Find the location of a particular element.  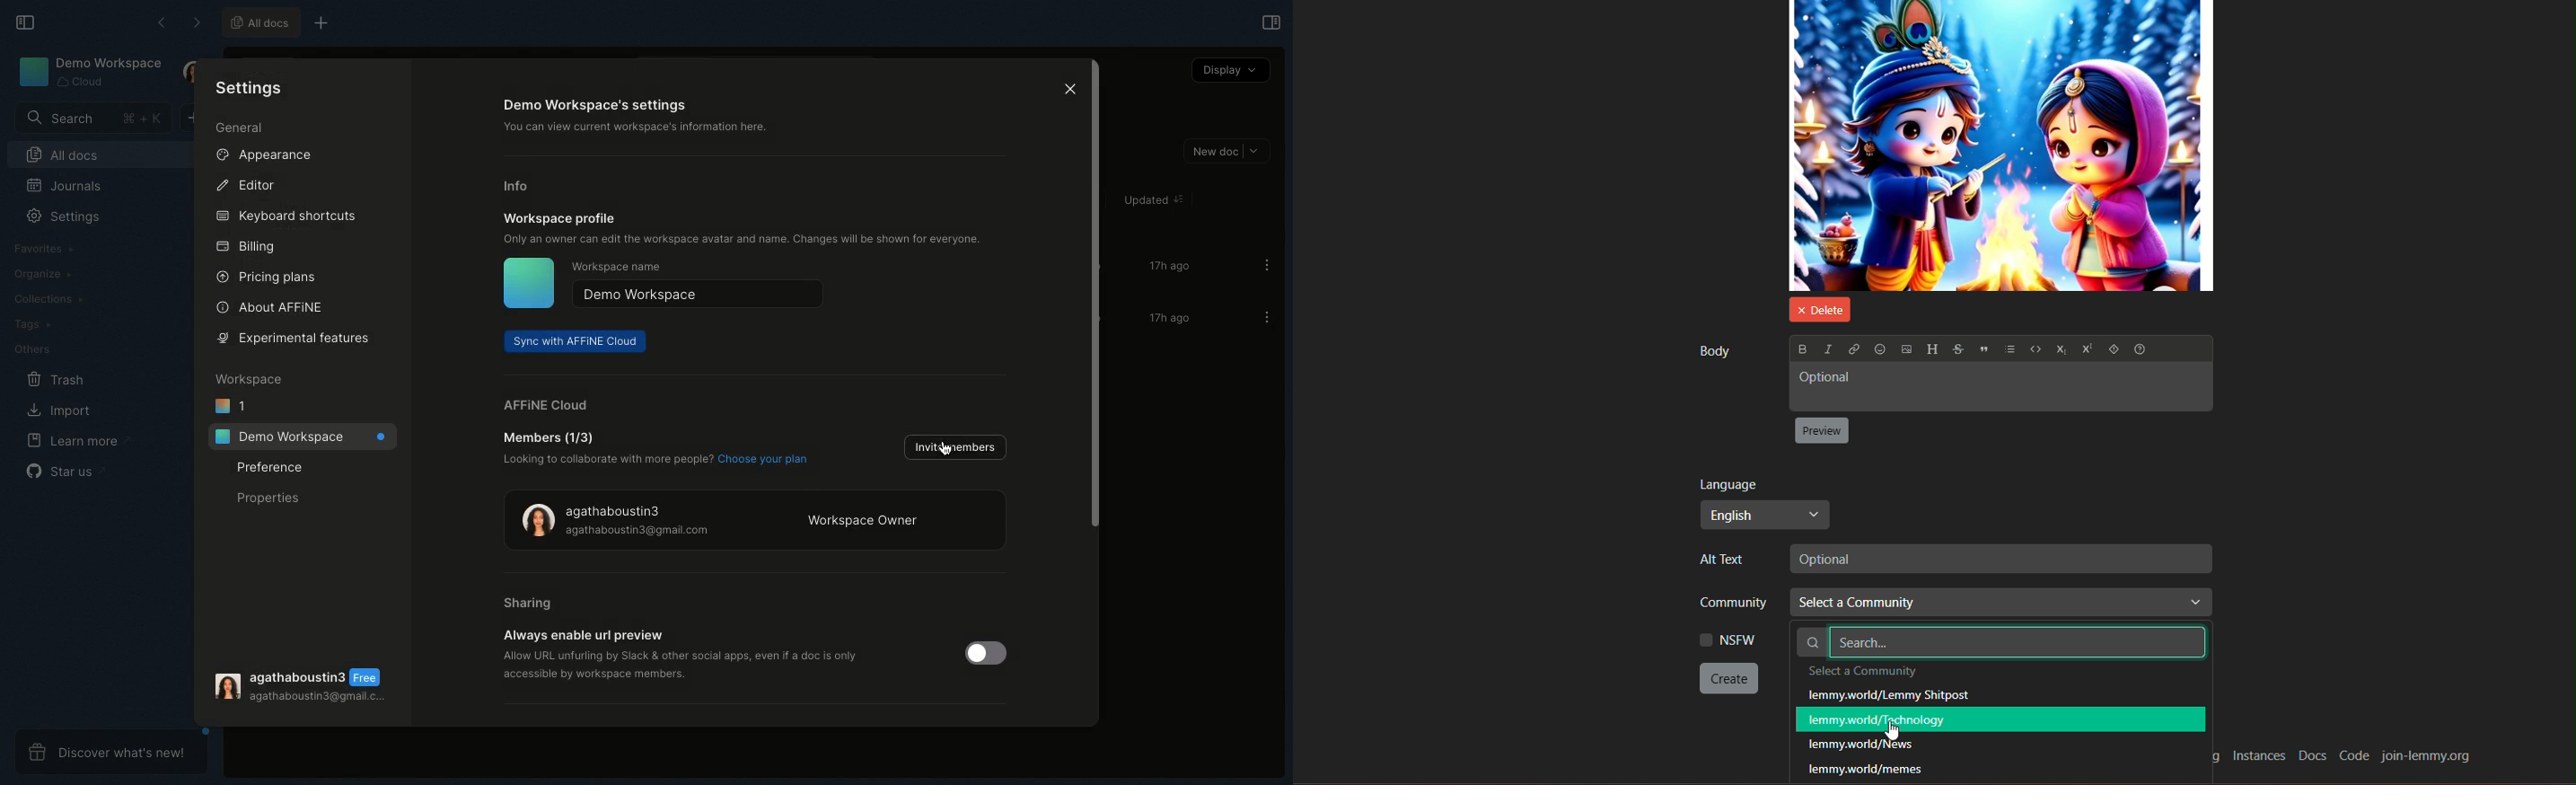

lemmy.world/memes is located at coordinates (1874, 769).